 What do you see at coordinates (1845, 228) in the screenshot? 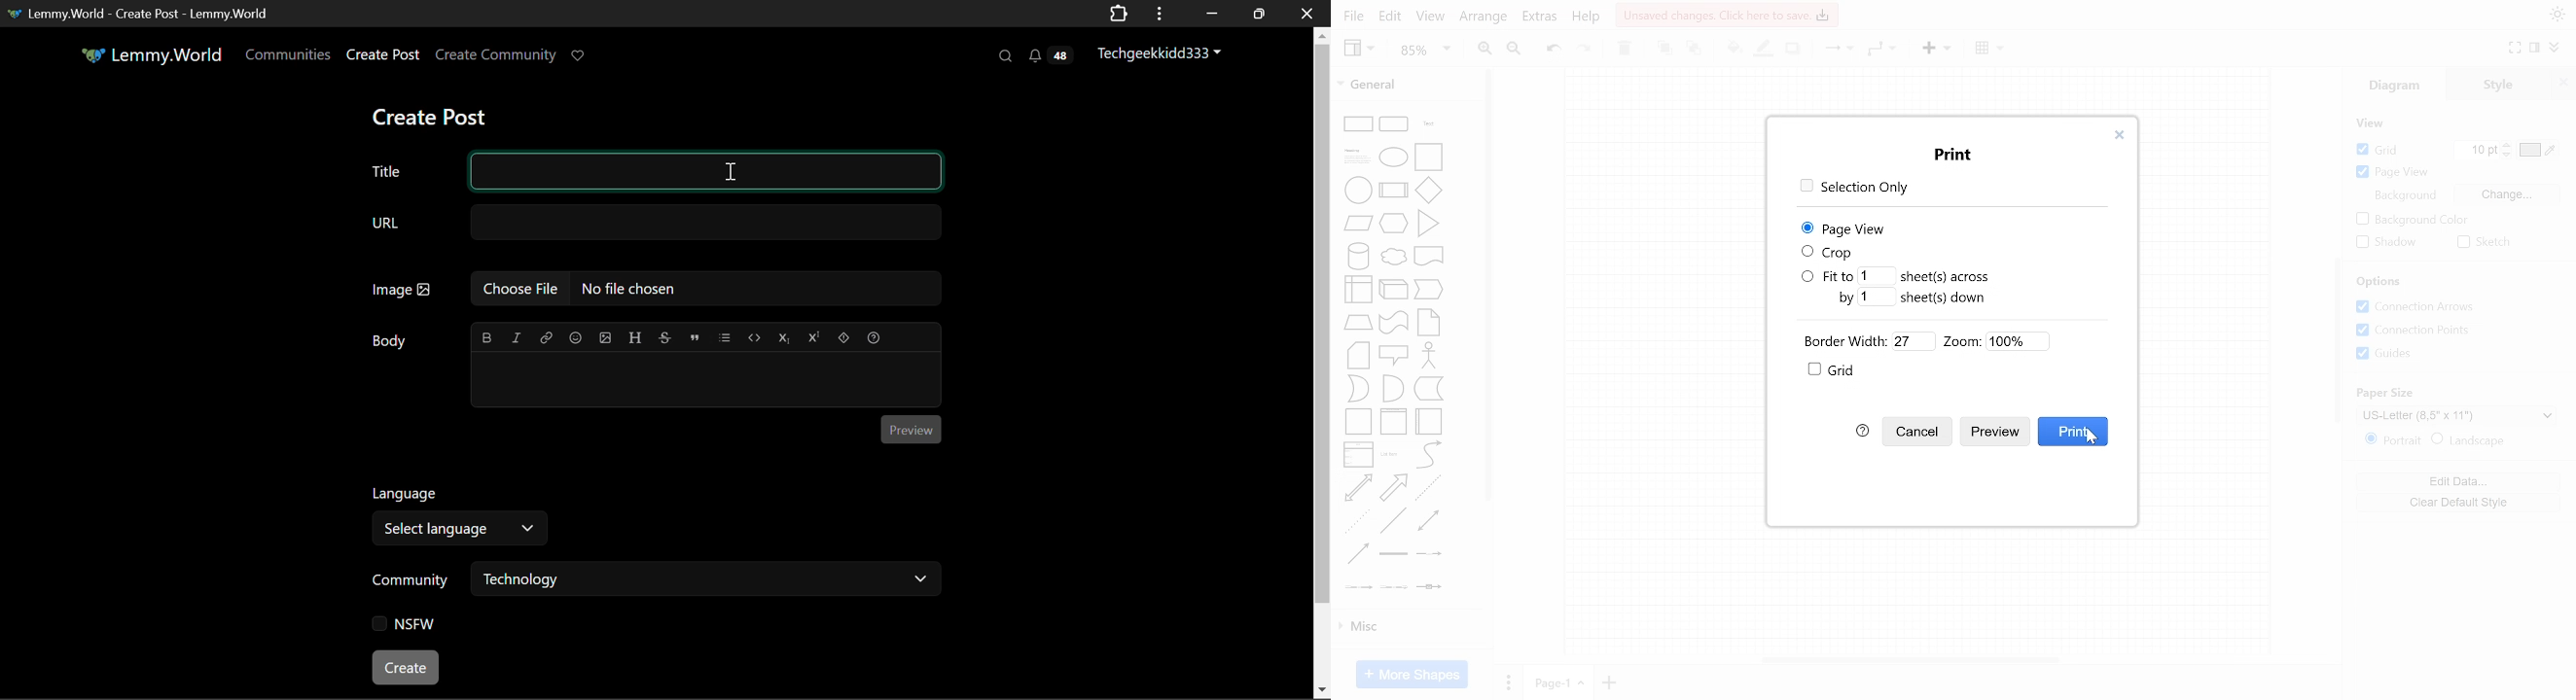
I see `Page view` at bounding box center [1845, 228].